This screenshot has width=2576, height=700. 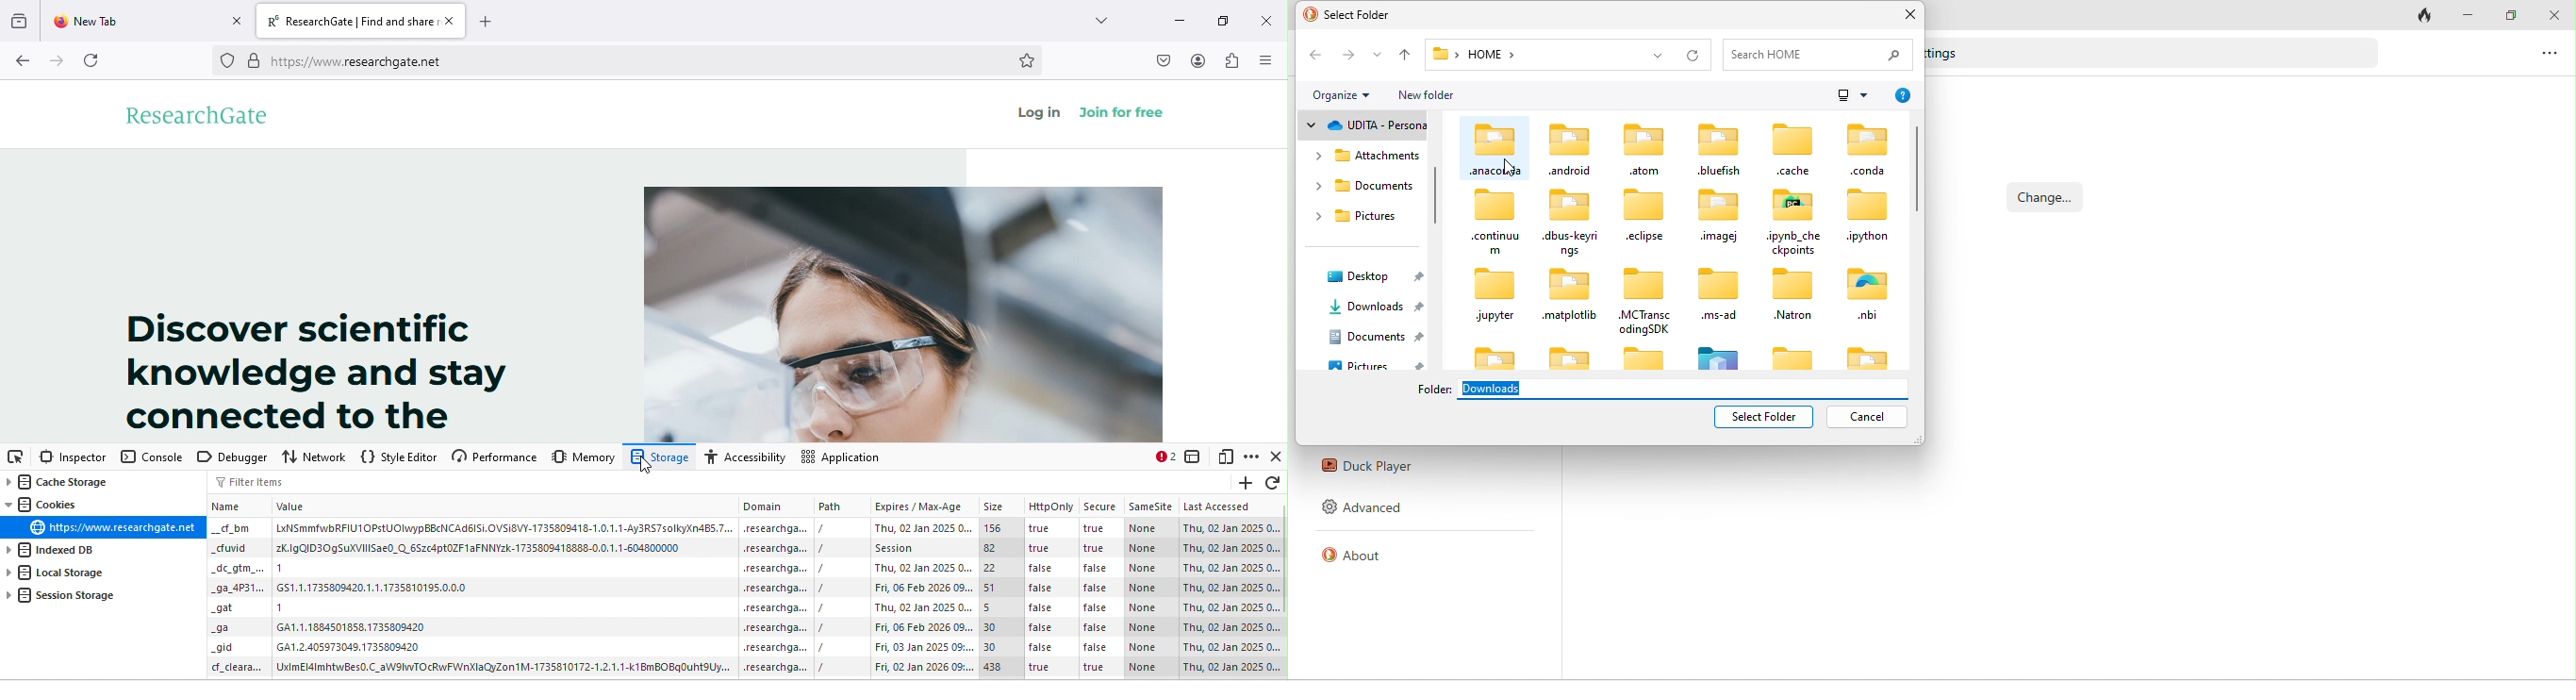 I want to click on session, so click(x=909, y=548).